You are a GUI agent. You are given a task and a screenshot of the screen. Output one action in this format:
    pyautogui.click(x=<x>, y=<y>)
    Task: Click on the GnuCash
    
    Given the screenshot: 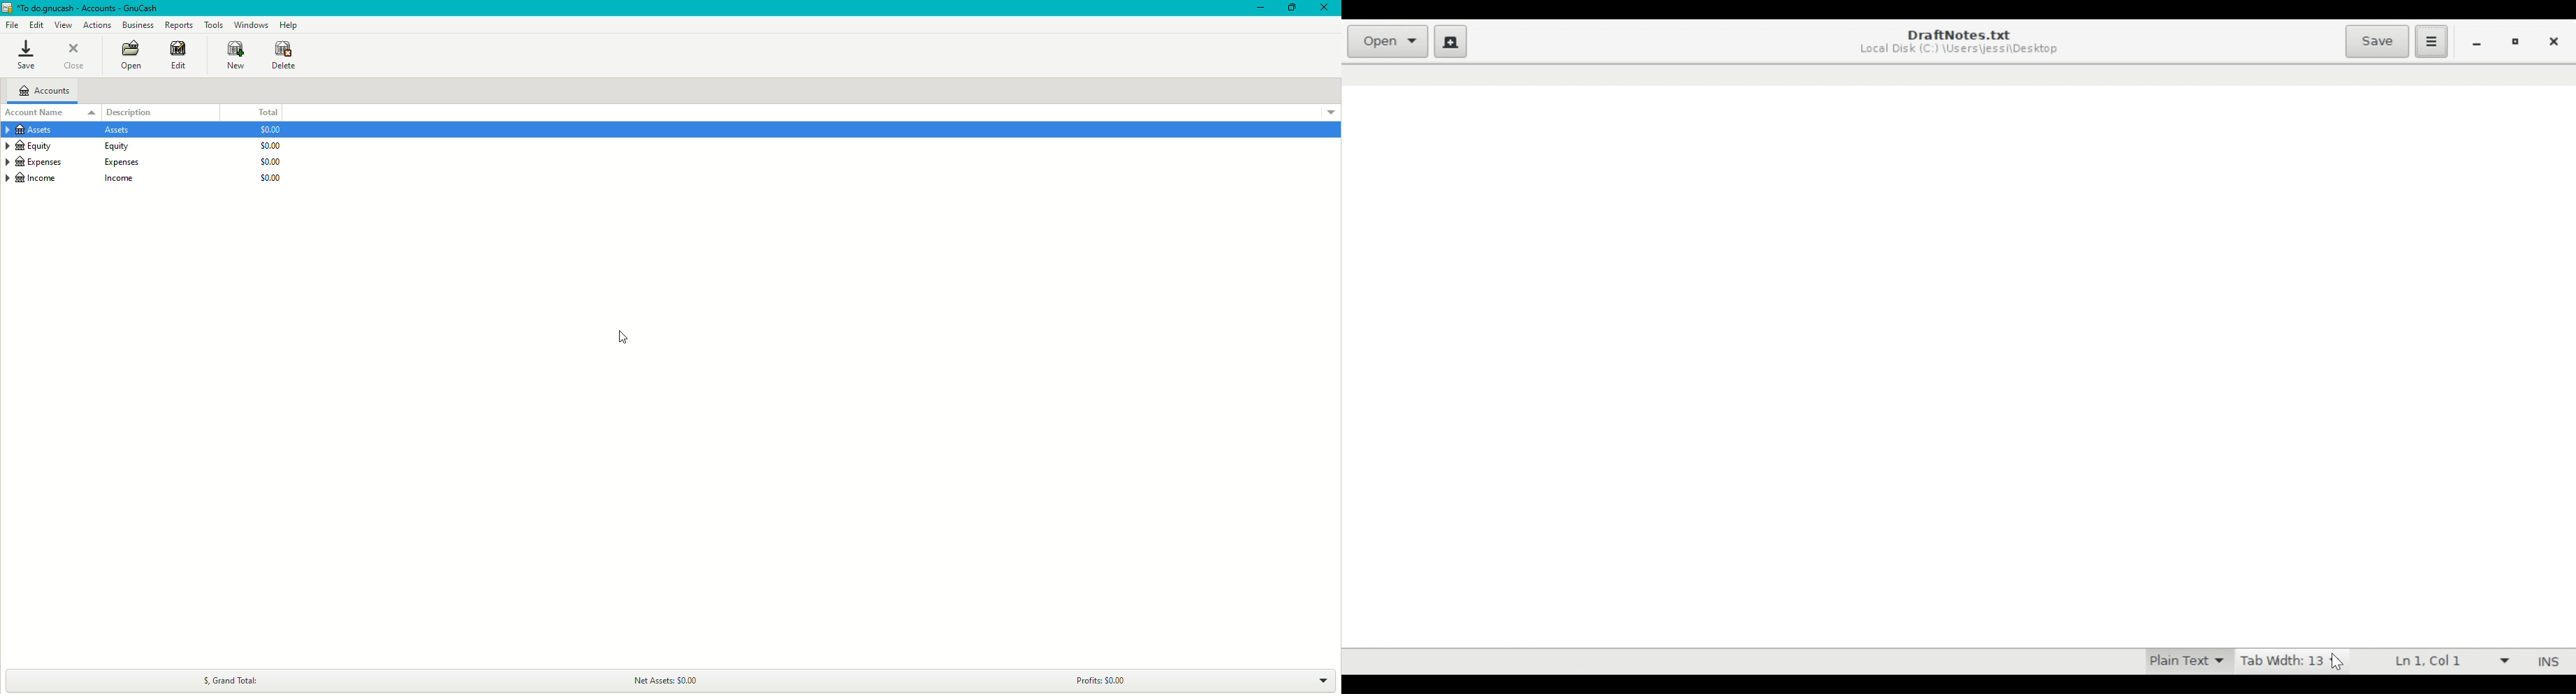 What is the action you would take?
    pyautogui.click(x=82, y=9)
    